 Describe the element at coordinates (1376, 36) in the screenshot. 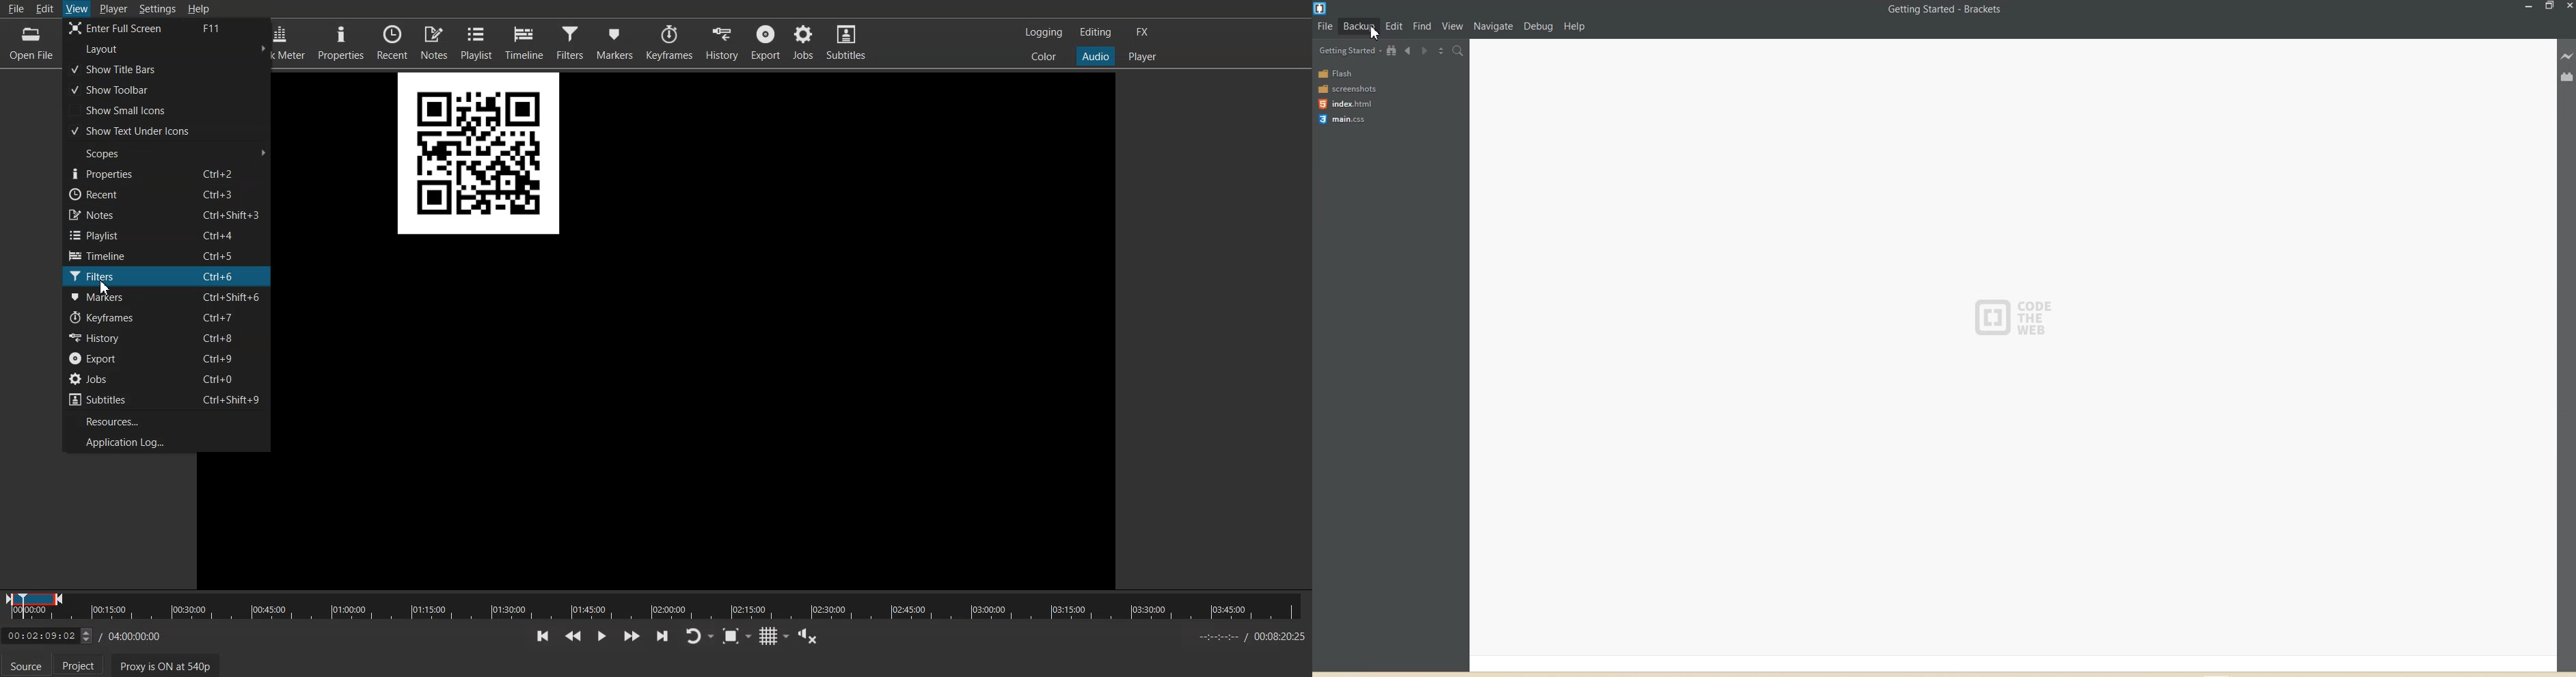

I see `Cursor` at that location.